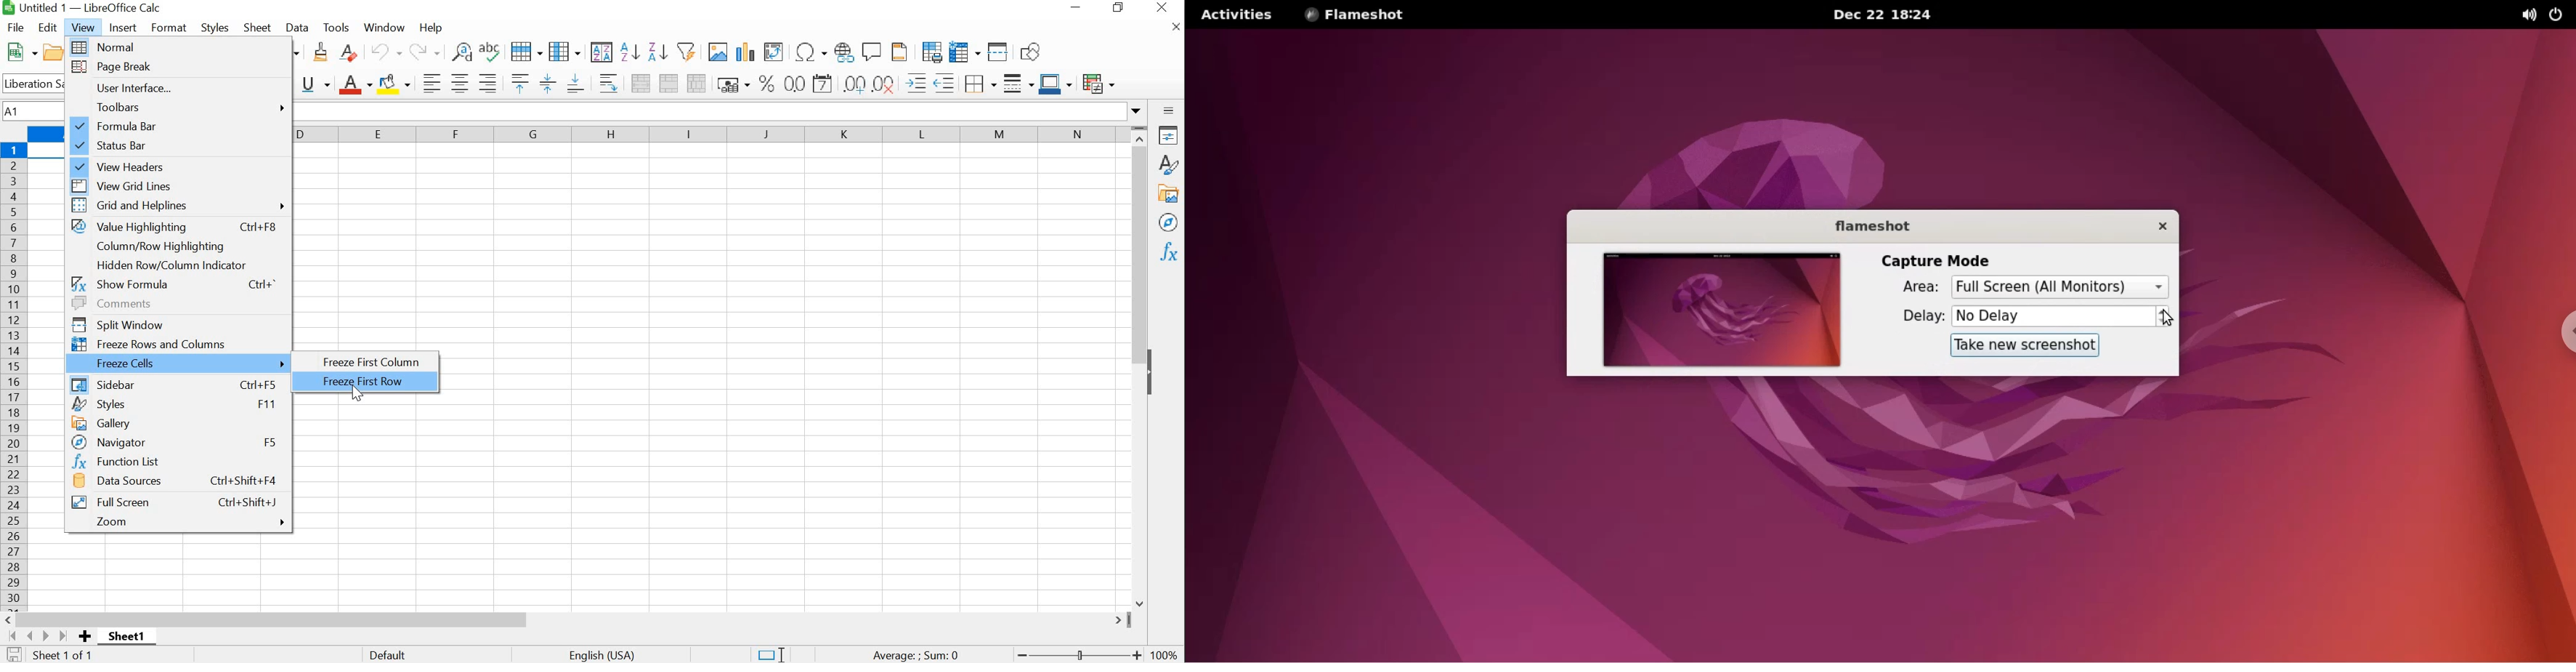 The image size is (2576, 672). I want to click on ROW, so click(529, 51).